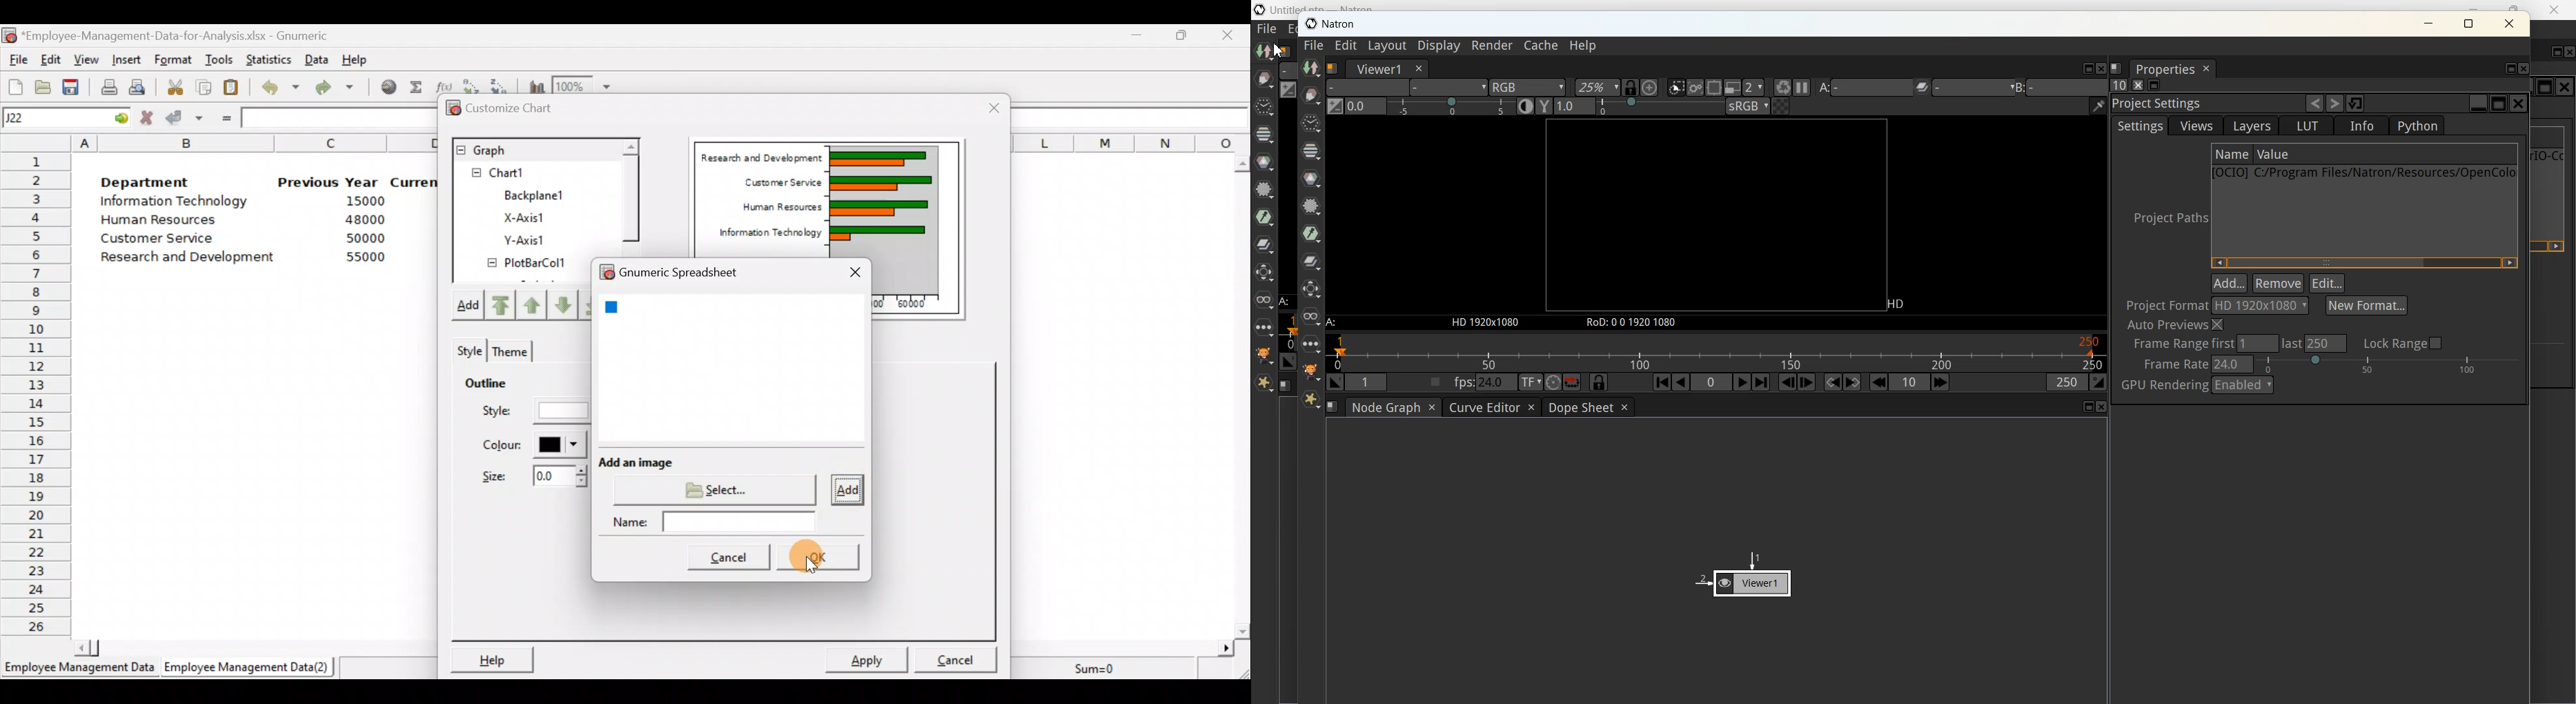 The height and width of the screenshot is (728, 2576). I want to click on Close, so click(852, 272).